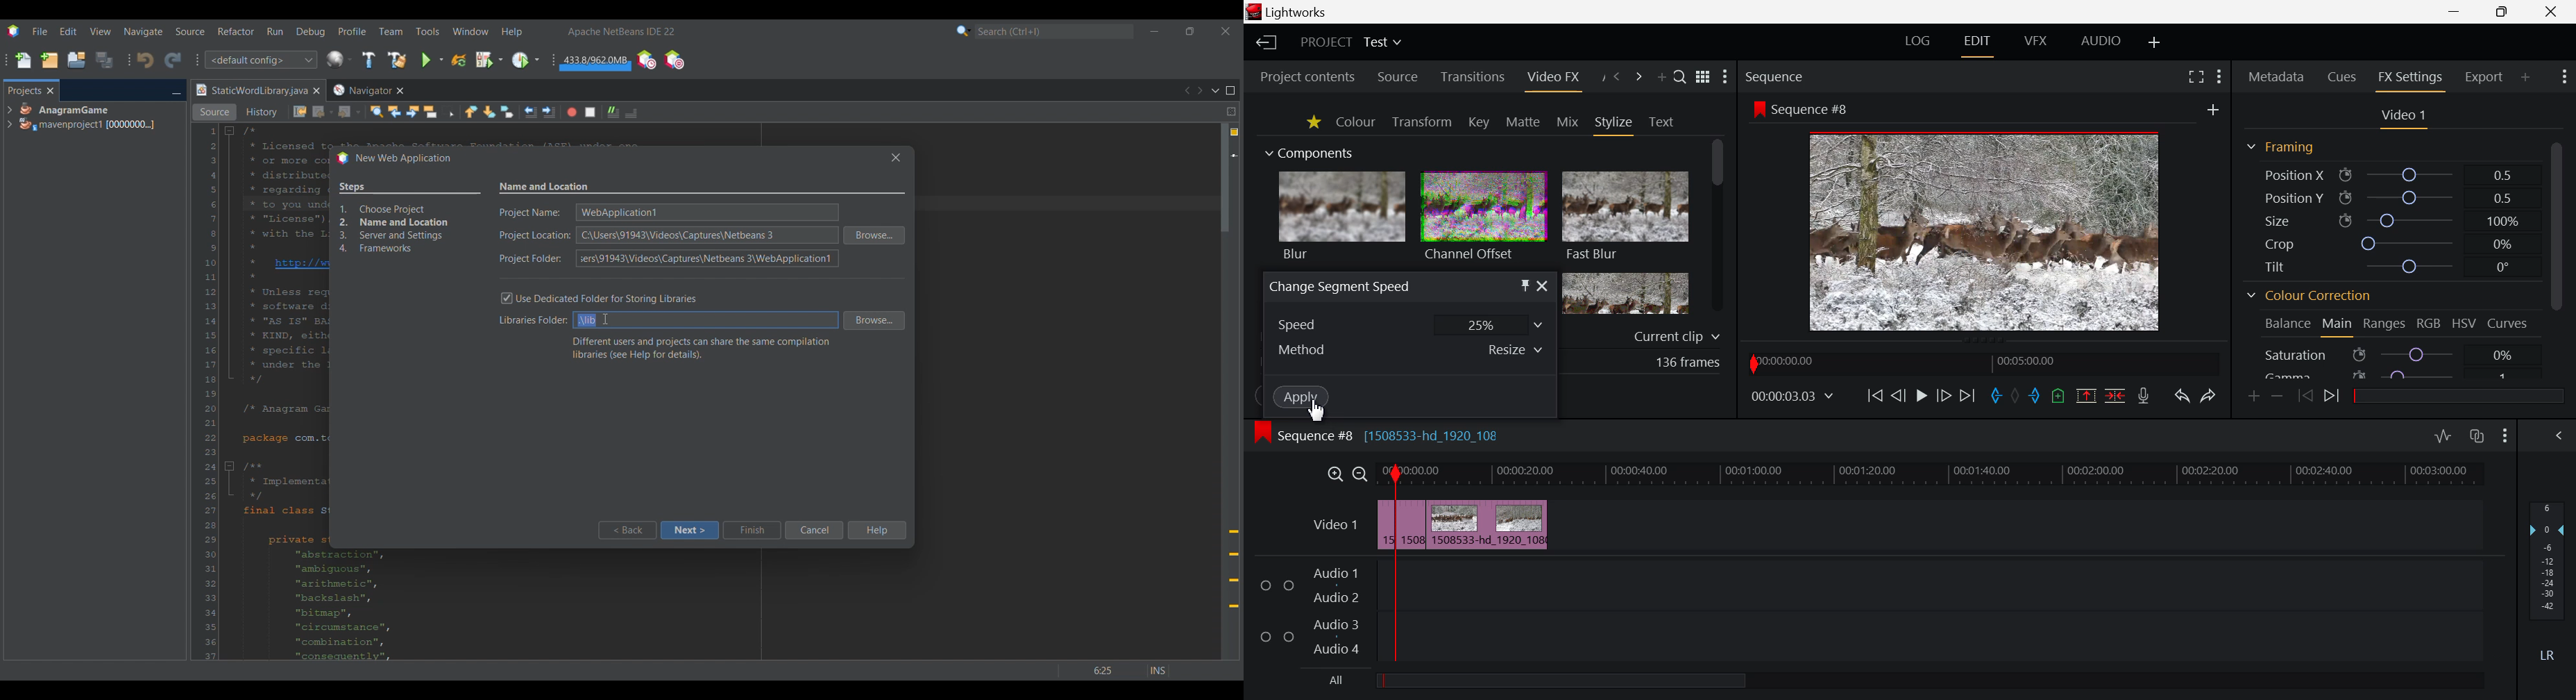 The width and height of the screenshot is (2576, 700). What do you see at coordinates (173, 60) in the screenshot?
I see `Redo` at bounding box center [173, 60].